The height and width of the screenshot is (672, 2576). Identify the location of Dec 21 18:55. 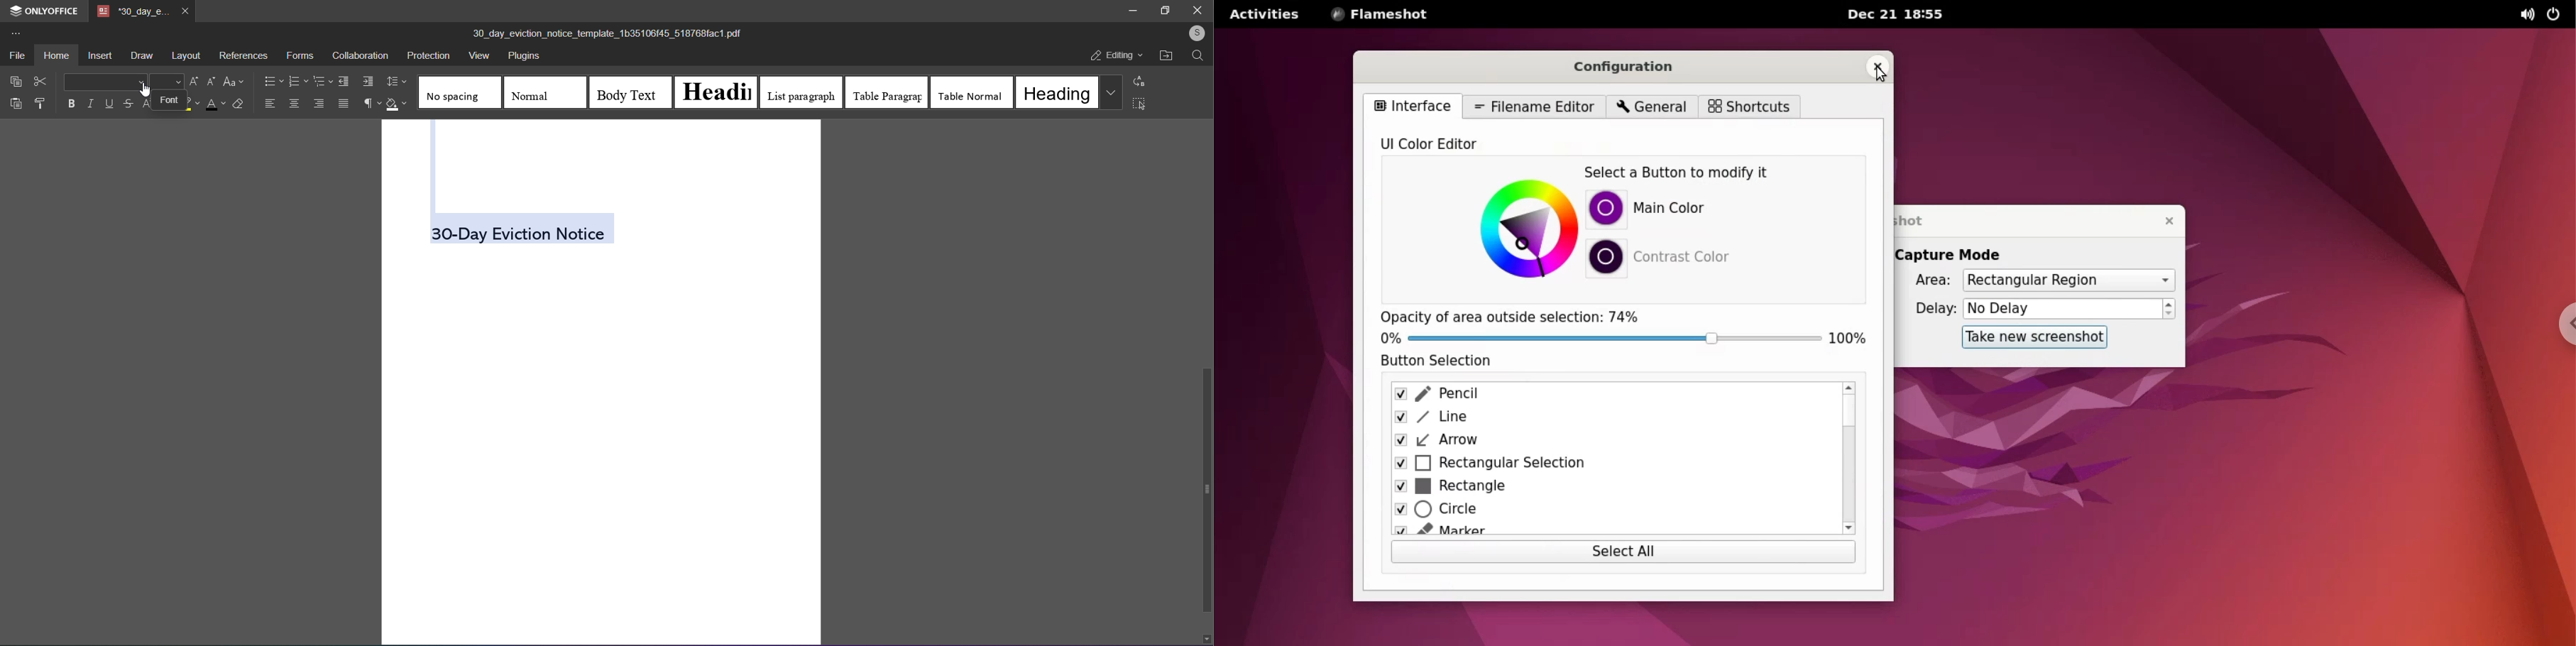
(1897, 16).